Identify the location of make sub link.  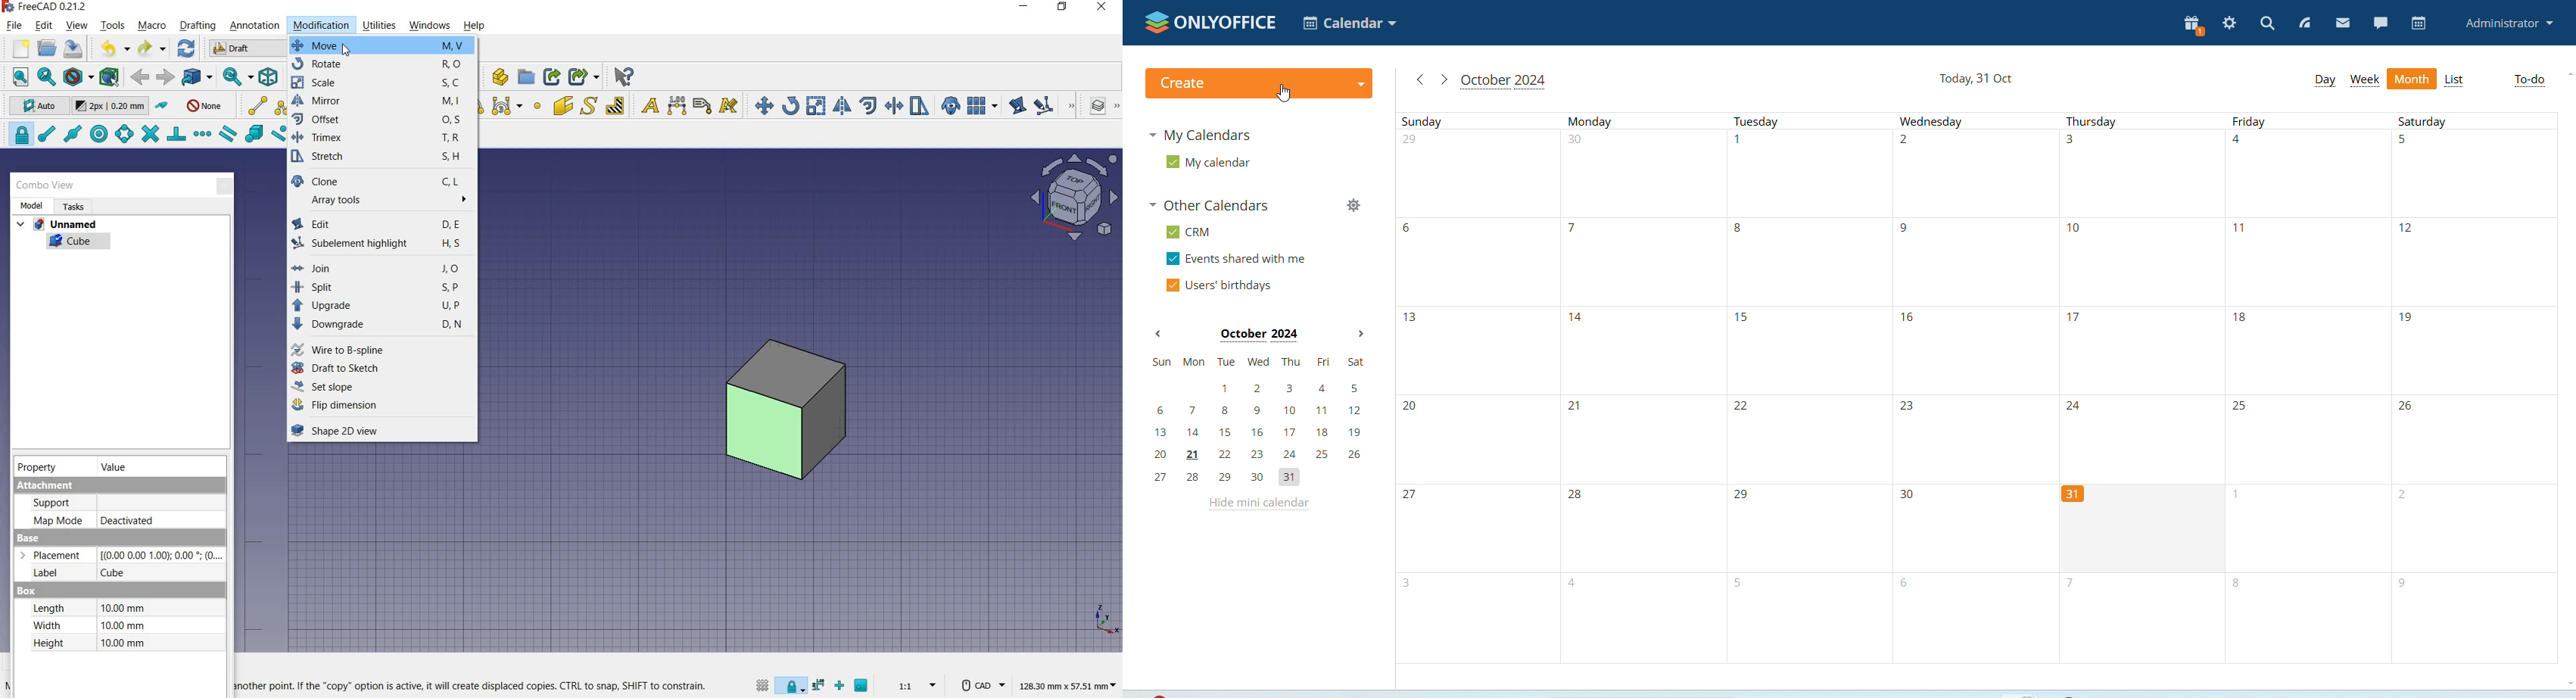
(584, 77).